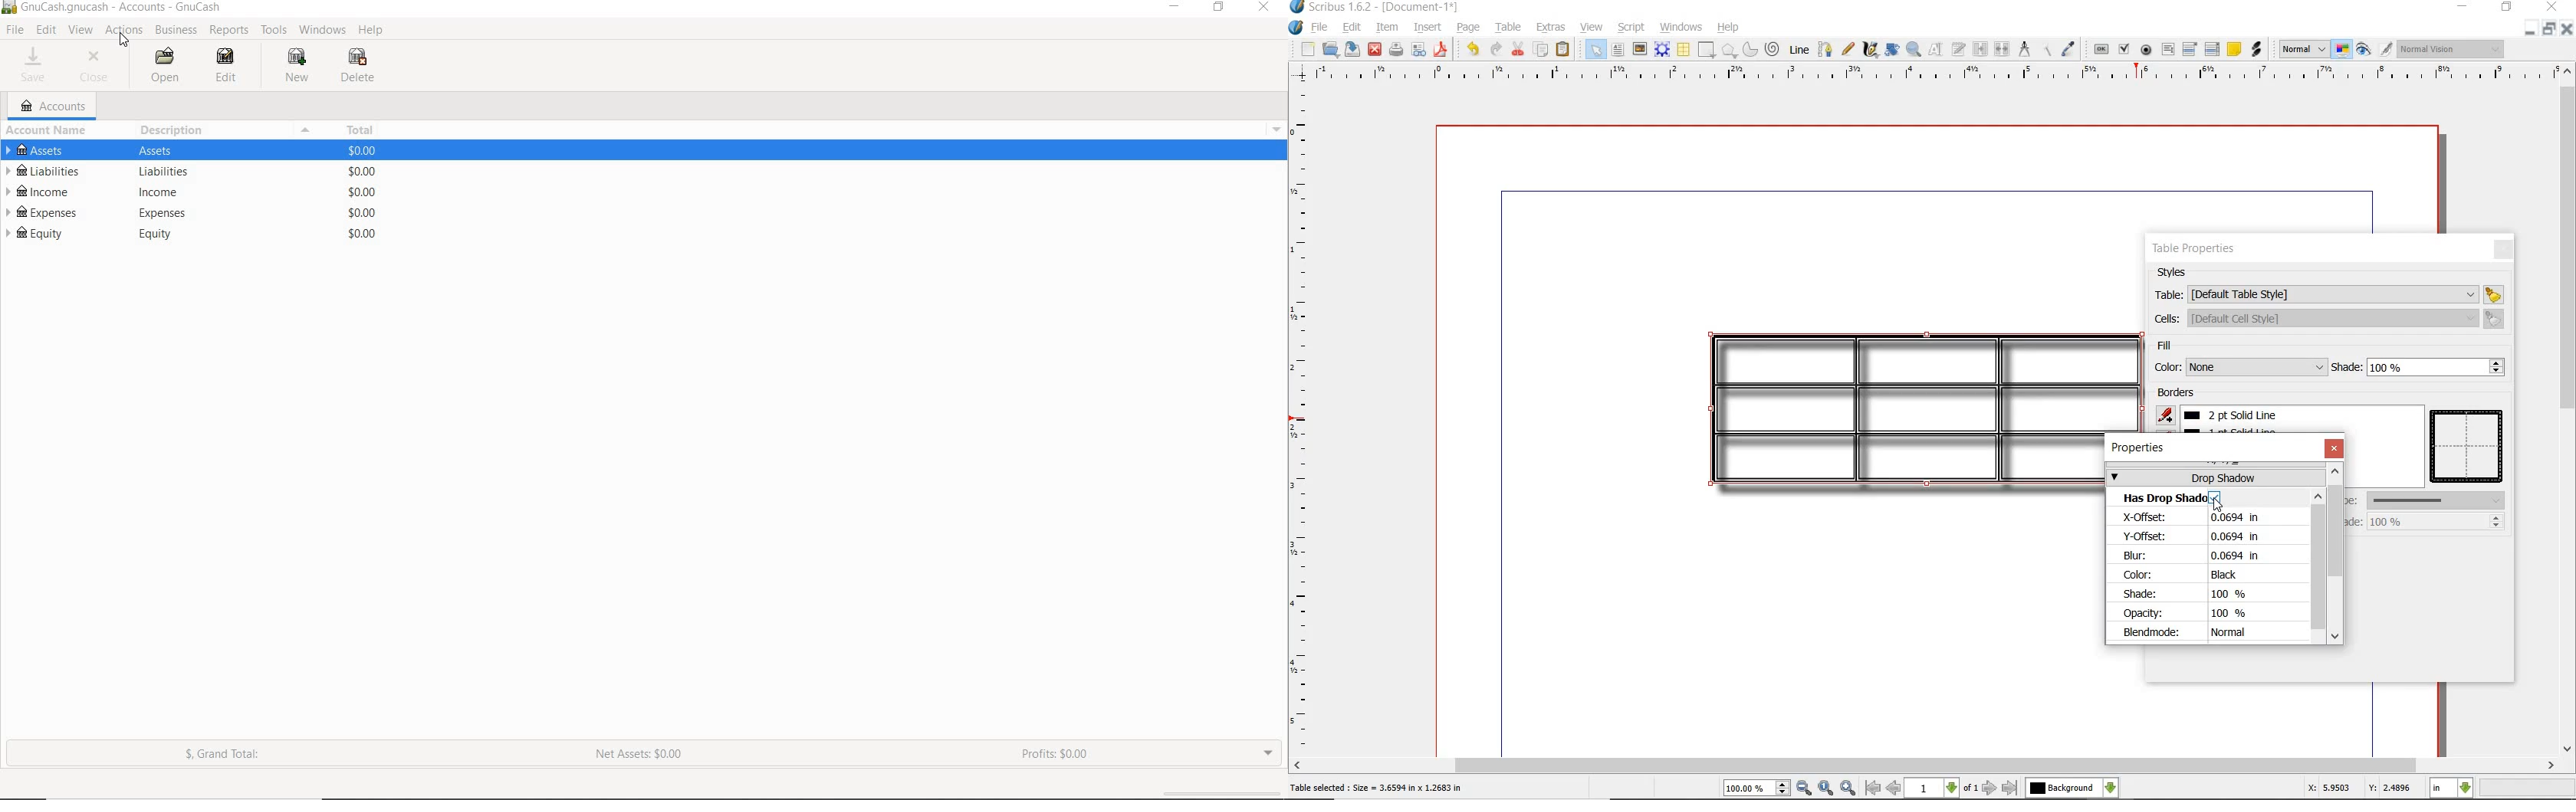 Image resolution: width=2576 pixels, height=812 pixels. Describe the element at coordinates (1592, 27) in the screenshot. I see `view` at that location.